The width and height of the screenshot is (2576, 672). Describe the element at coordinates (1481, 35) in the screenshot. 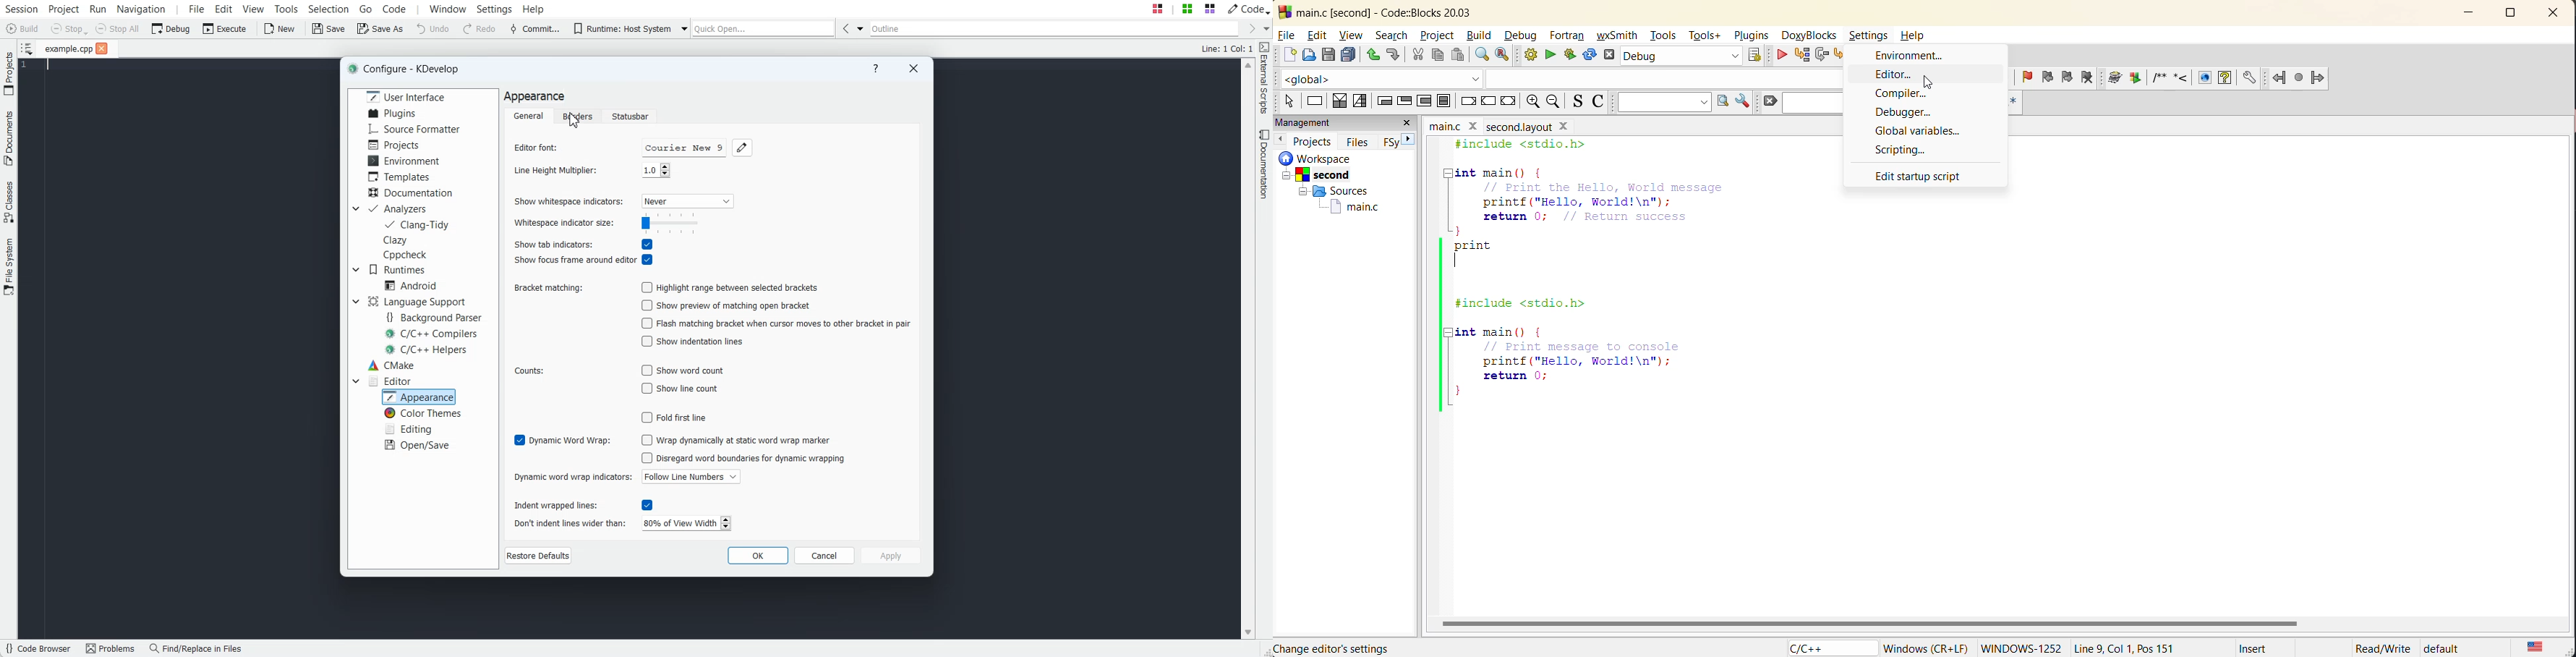

I see `build` at that location.